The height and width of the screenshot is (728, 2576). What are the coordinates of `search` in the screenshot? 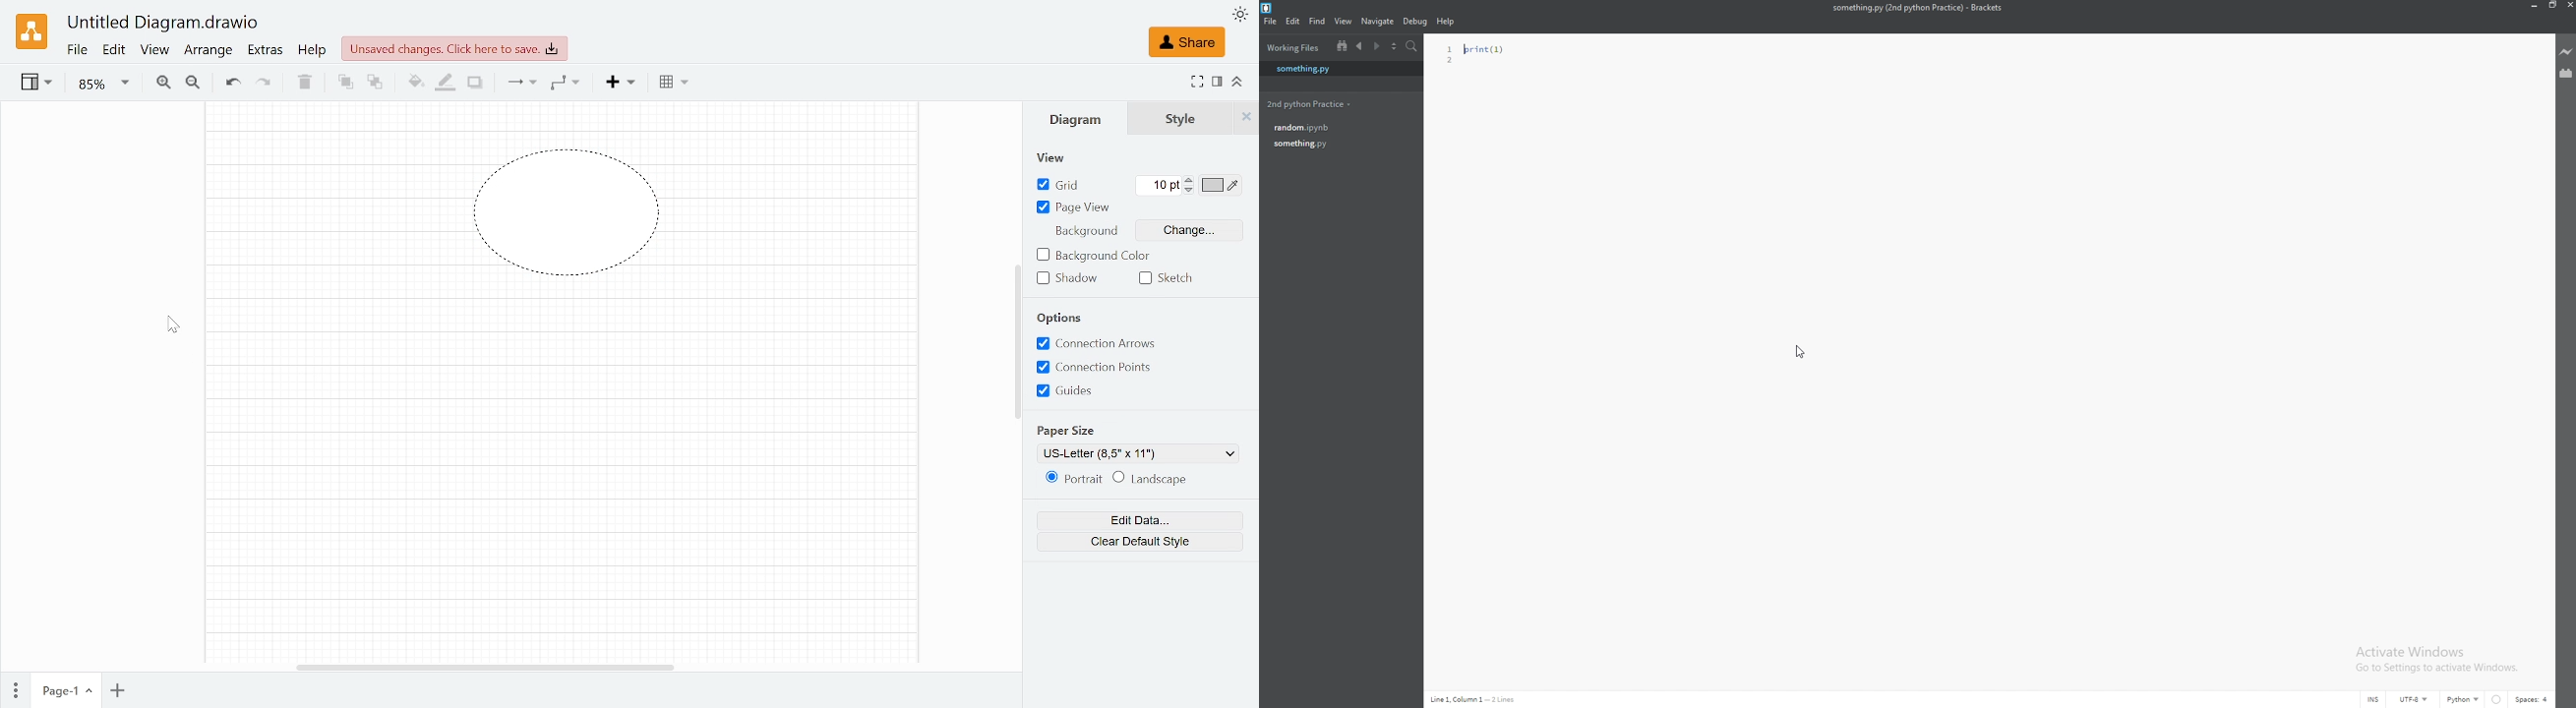 It's located at (1411, 46).